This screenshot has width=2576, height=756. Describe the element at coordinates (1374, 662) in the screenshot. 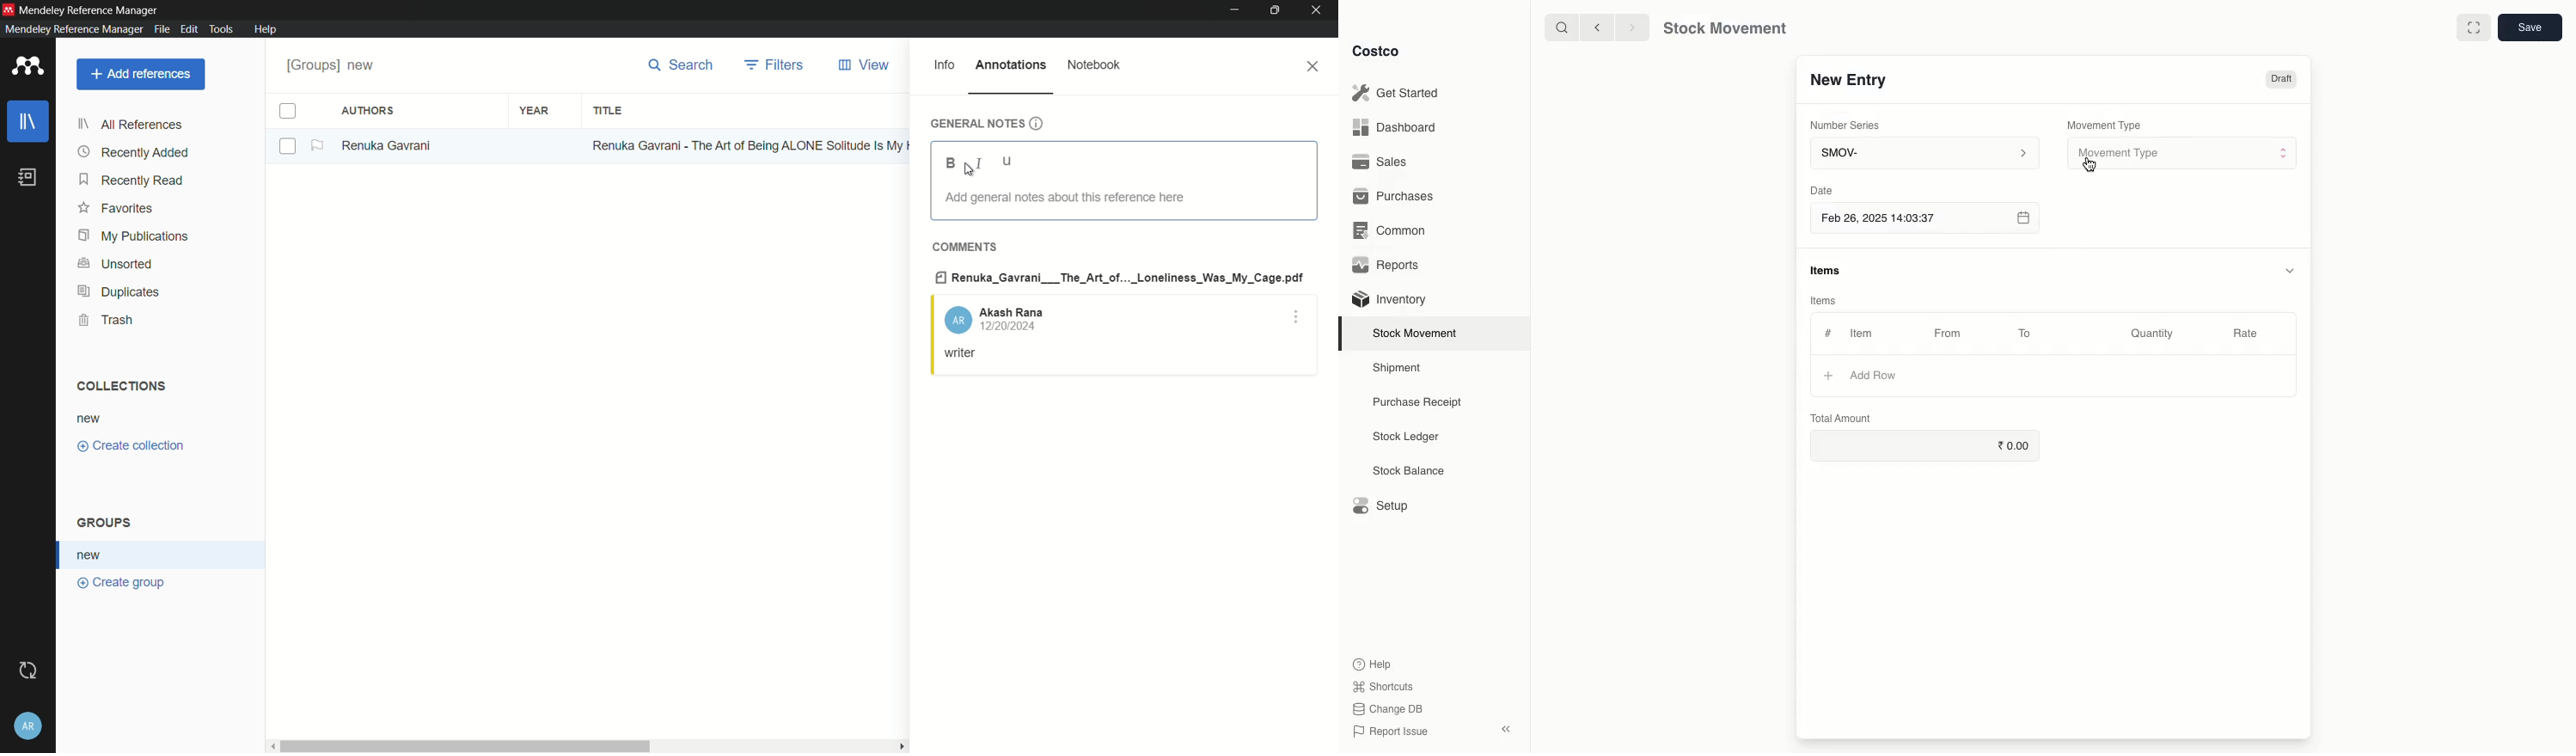

I see `Help` at that location.